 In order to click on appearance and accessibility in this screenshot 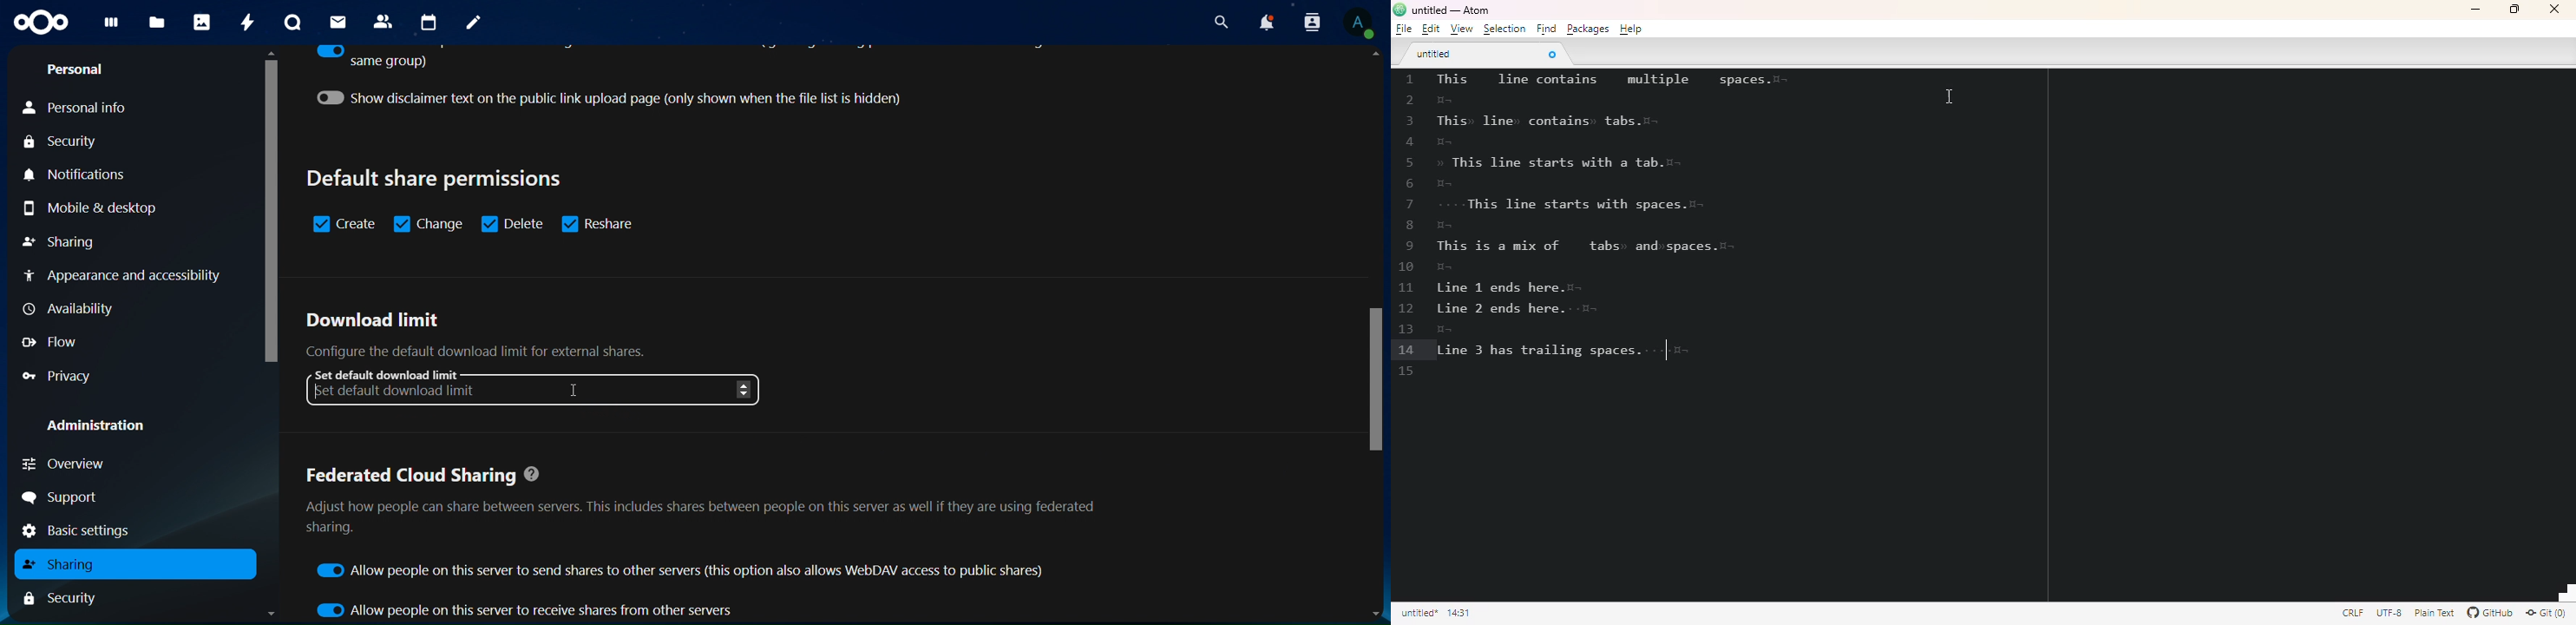, I will do `click(124, 276)`.